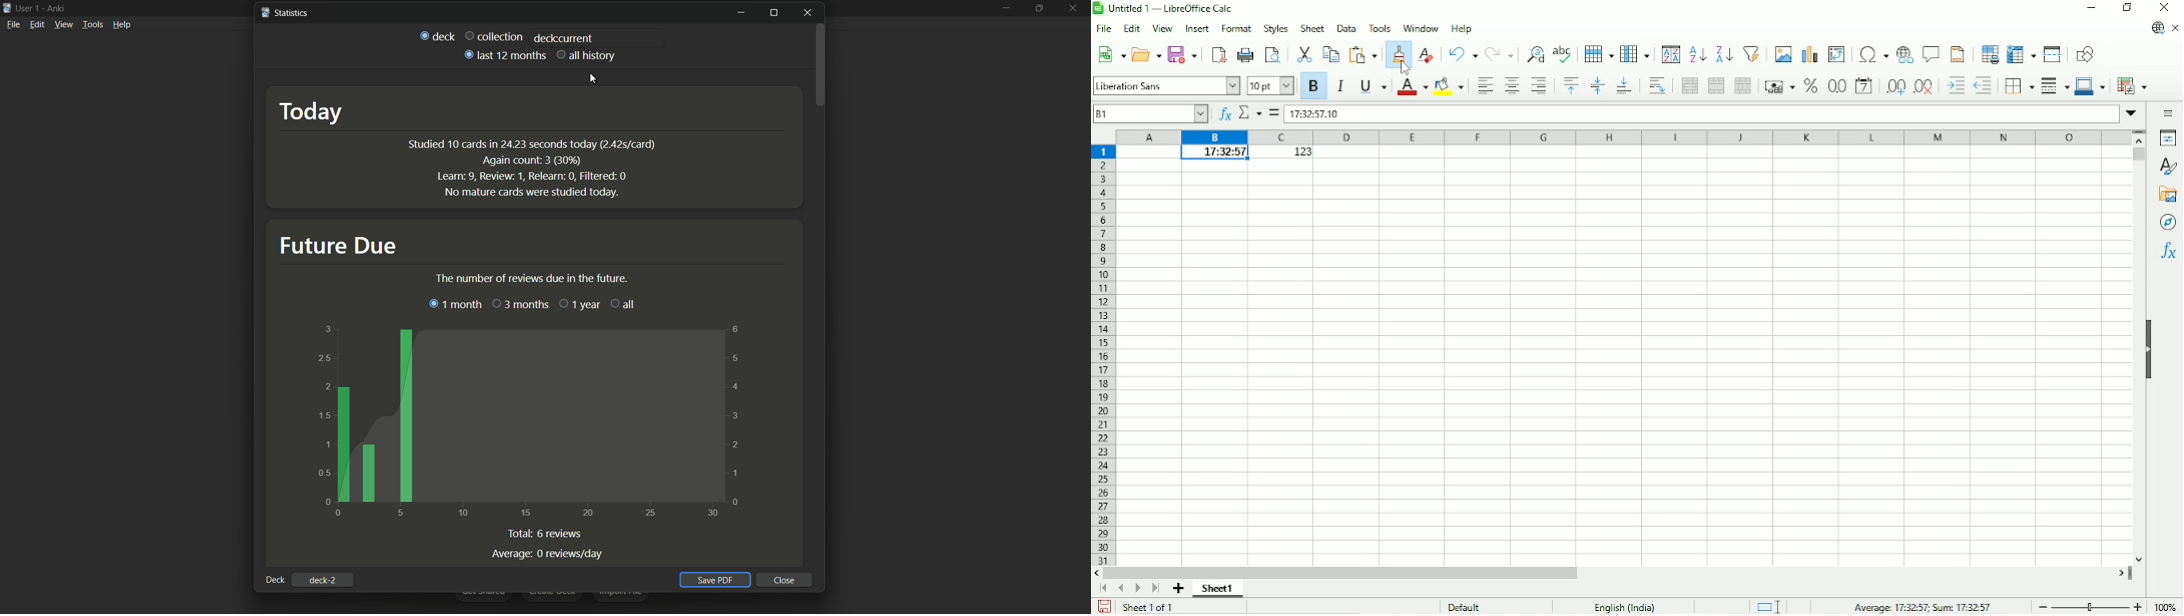  Describe the element at coordinates (717, 579) in the screenshot. I see `Save PDF` at that location.